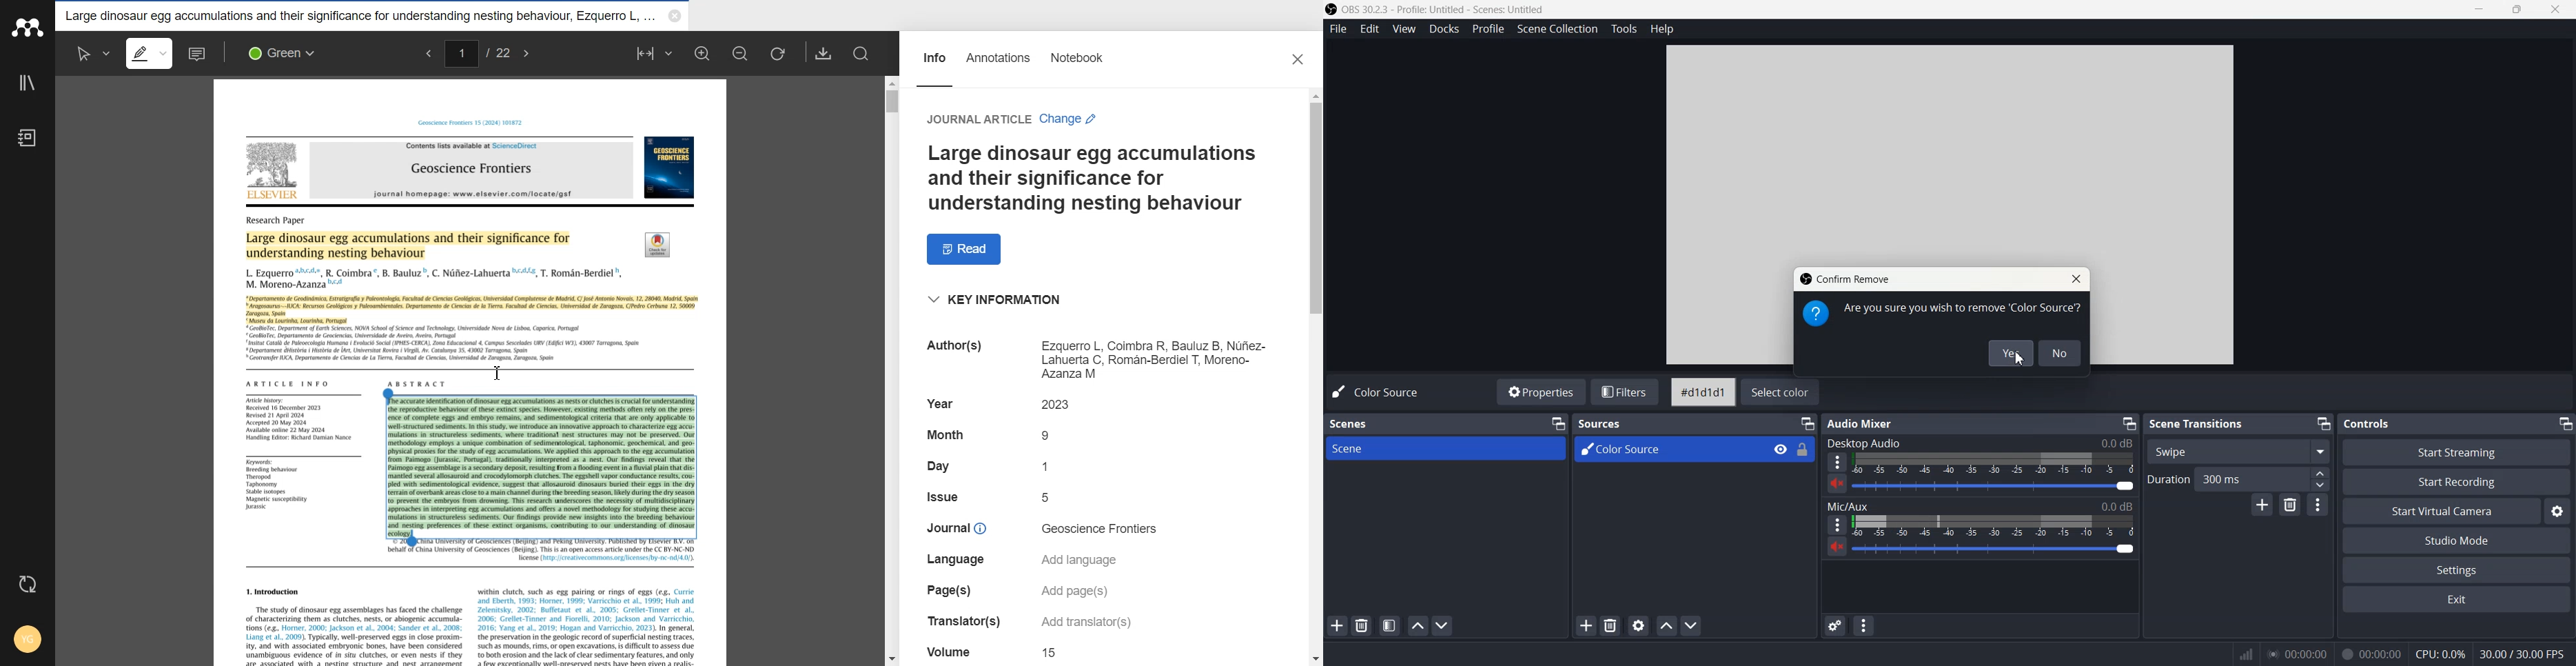 Image resolution: width=2576 pixels, height=672 pixels. What do you see at coordinates (945, 434) in the screenshot?
I see `text` at bounding box center [945, 434].